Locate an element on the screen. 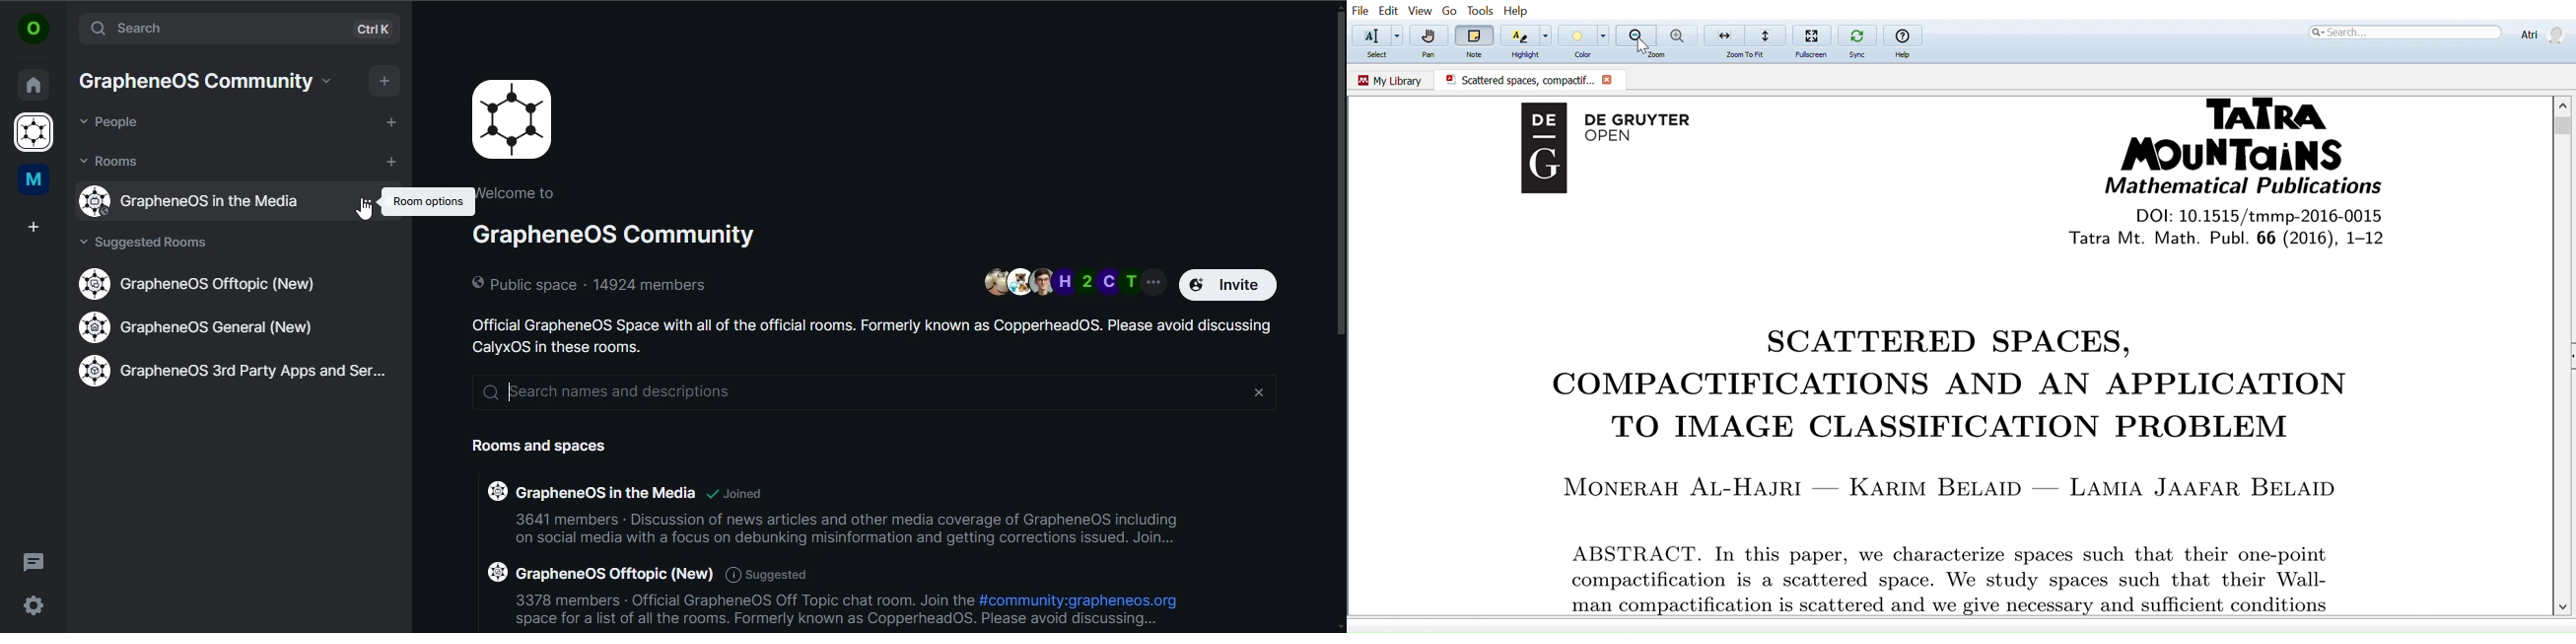 This screenshot has width=2576, height=644. GrapheneOS Commuynity is located at coordinates (194, 81).